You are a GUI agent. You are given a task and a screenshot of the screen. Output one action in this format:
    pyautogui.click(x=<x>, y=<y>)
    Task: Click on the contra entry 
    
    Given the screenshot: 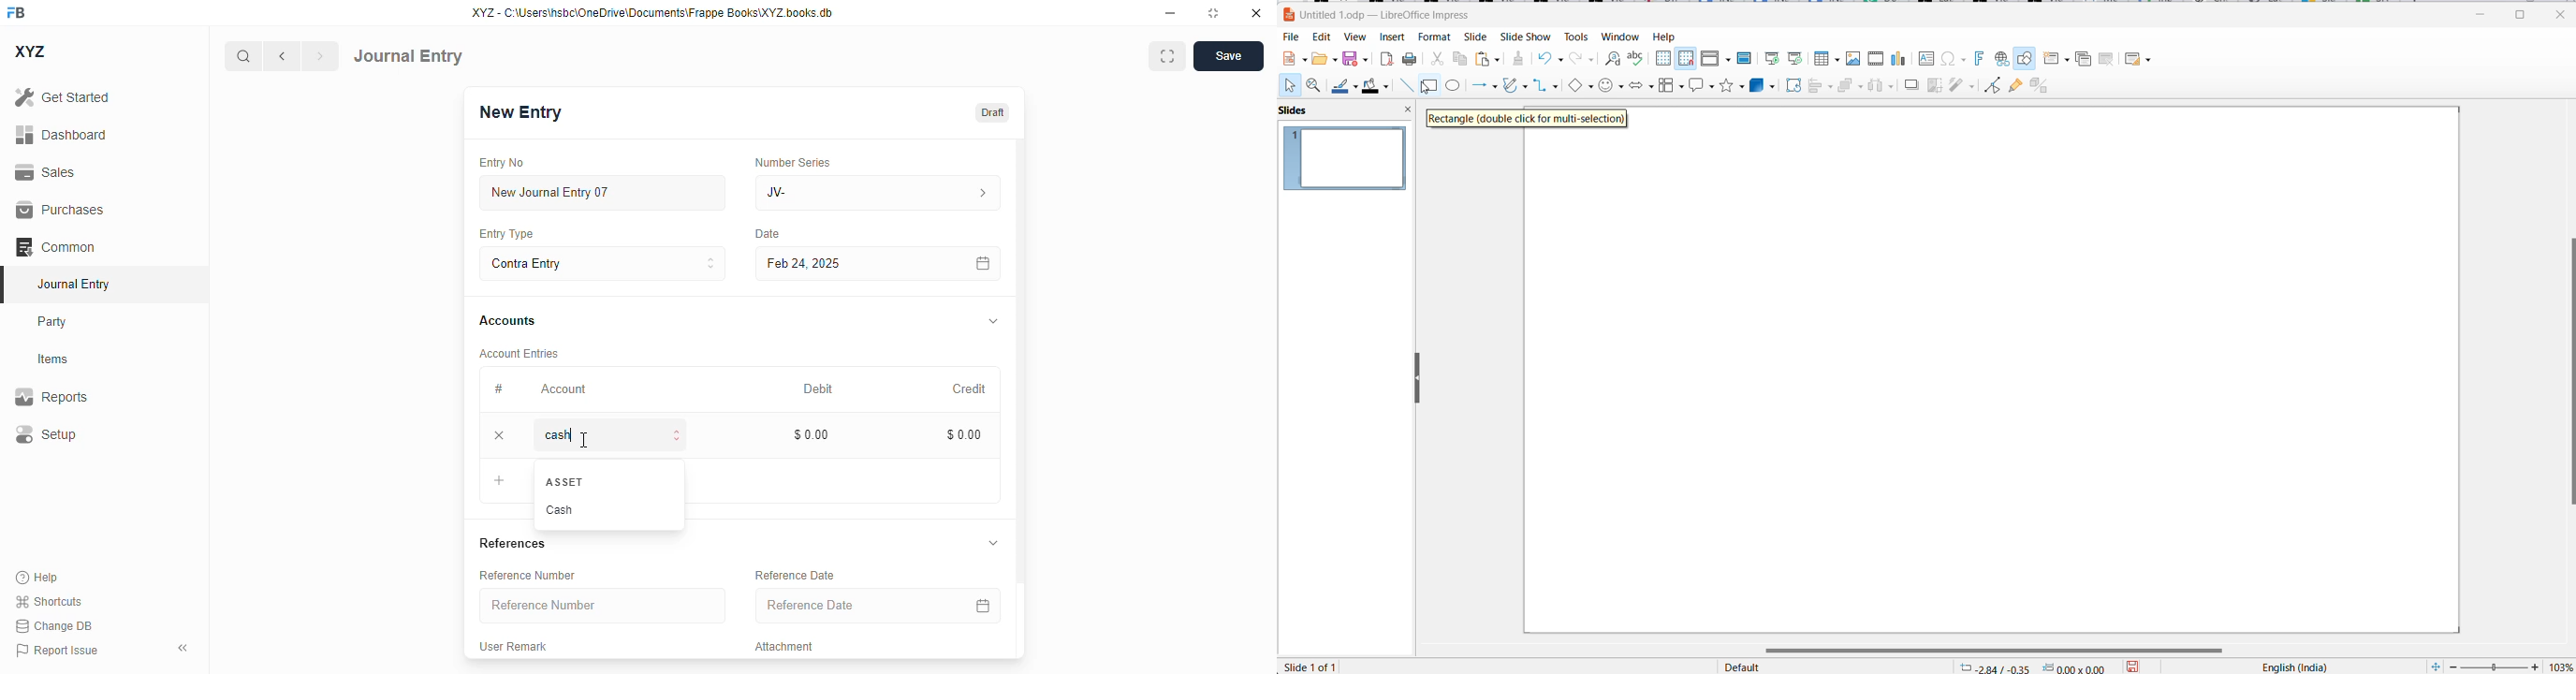 What is the action you would take?
    pyautogui.click(x=602, y=262)
    